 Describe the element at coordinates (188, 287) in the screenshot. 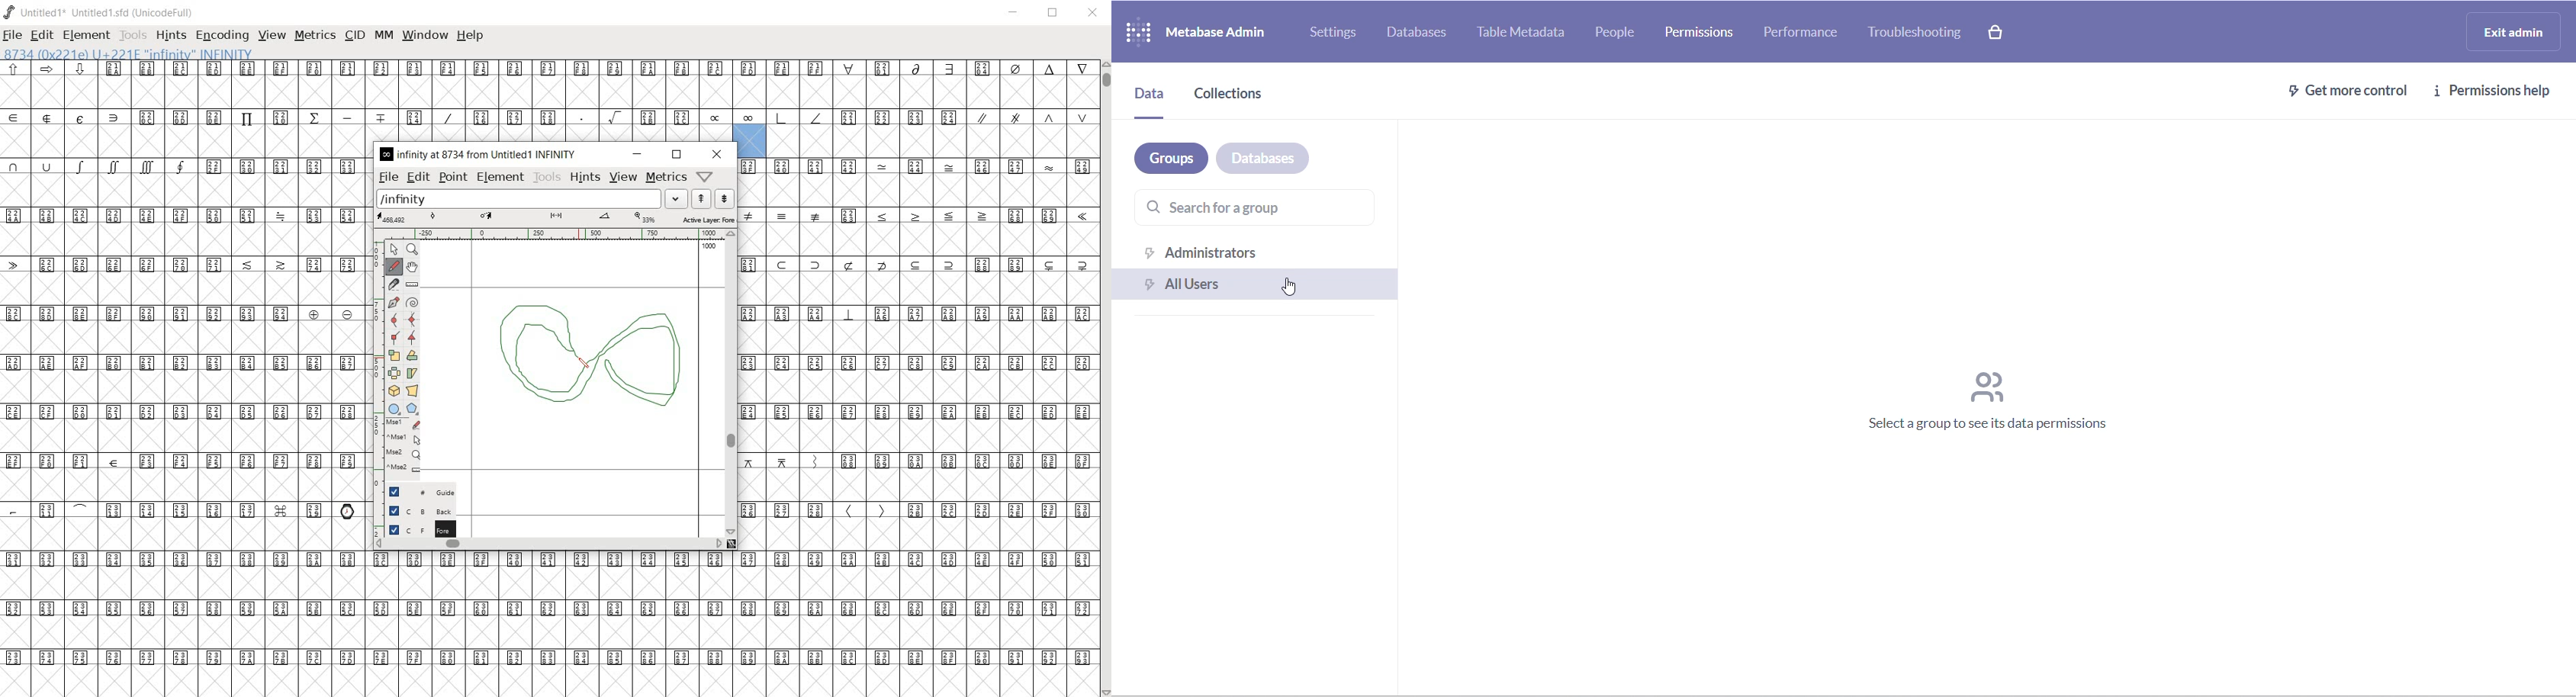

I see `empty glyph slots` at that location.